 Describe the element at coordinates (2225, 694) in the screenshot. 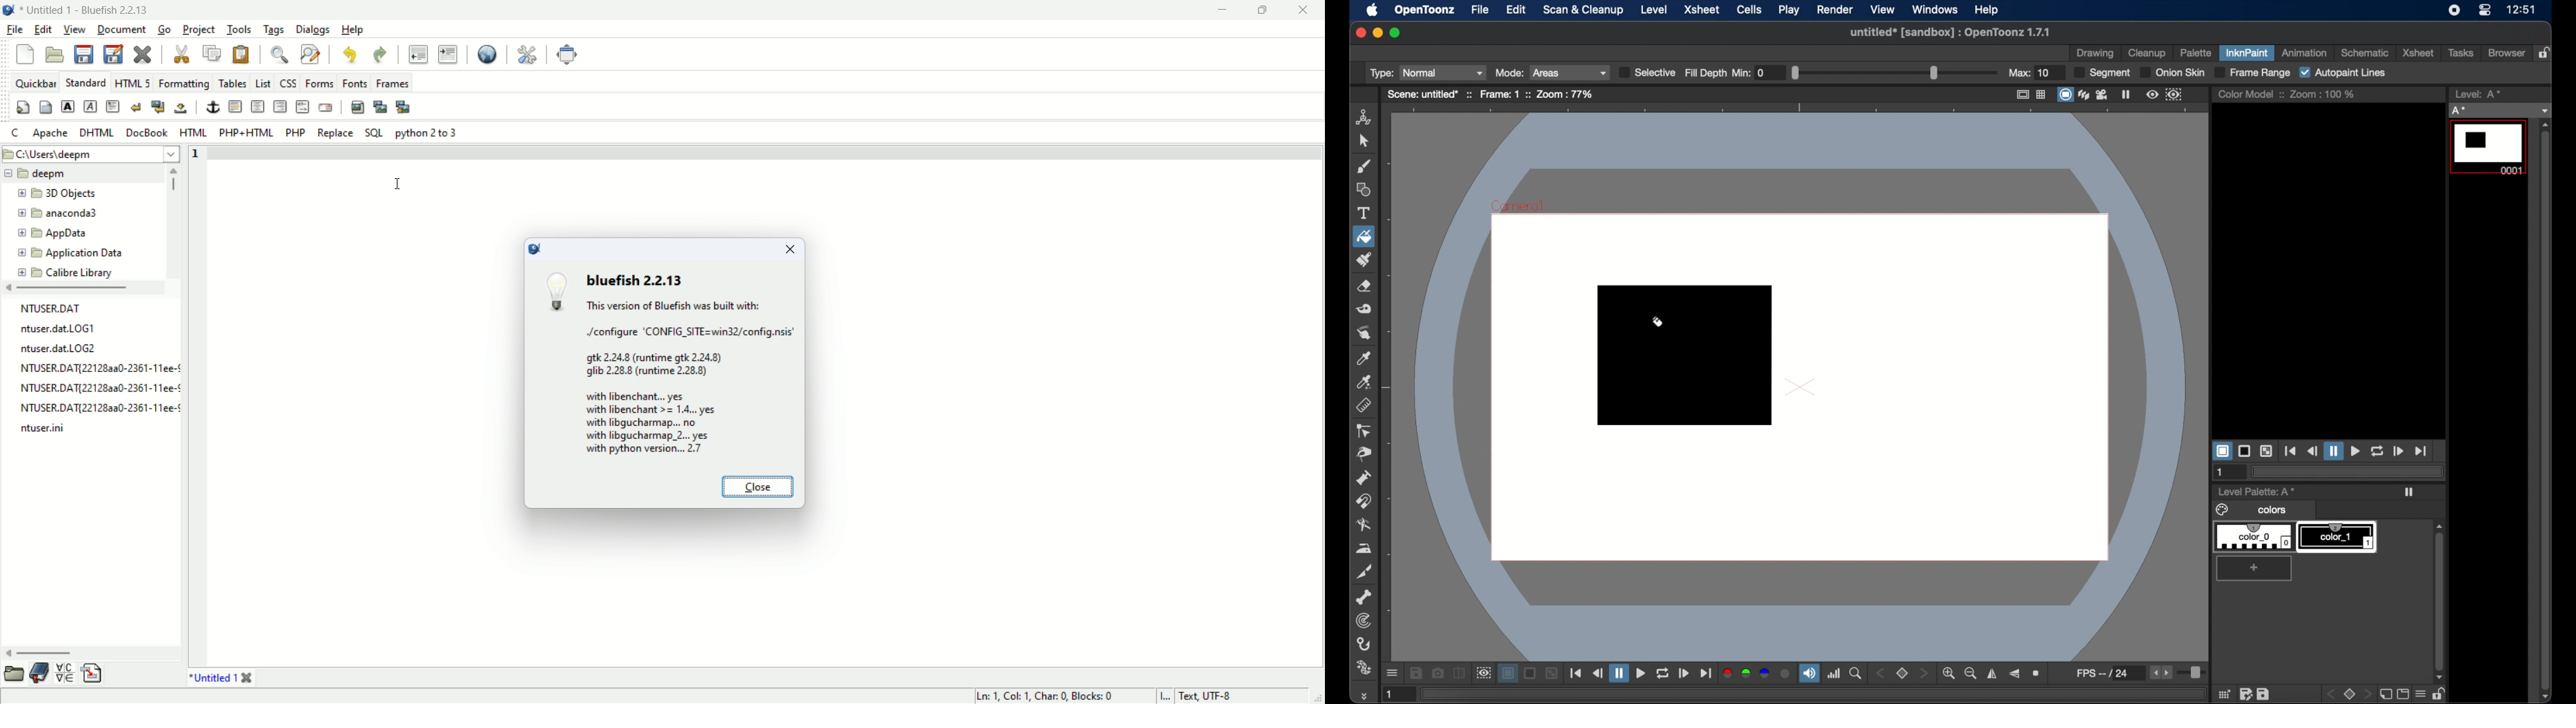

I see `grid` at that location.